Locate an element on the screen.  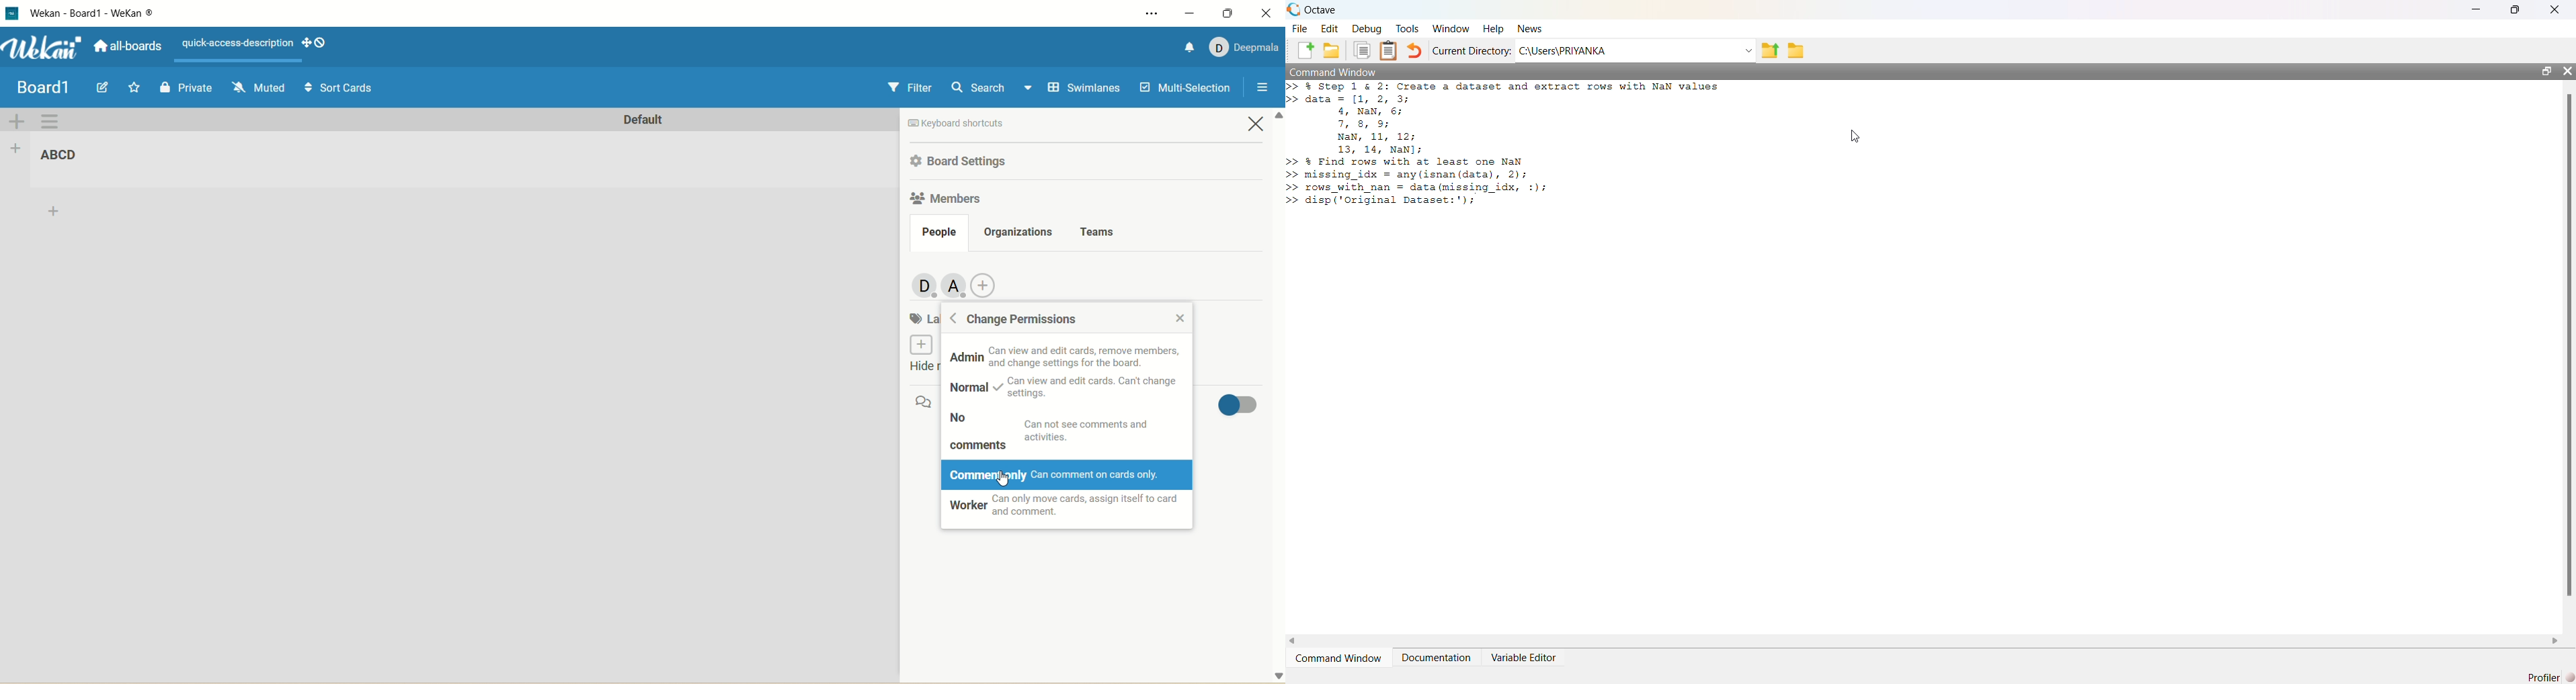
wekan-wekan is located at coordinates (92, 13).